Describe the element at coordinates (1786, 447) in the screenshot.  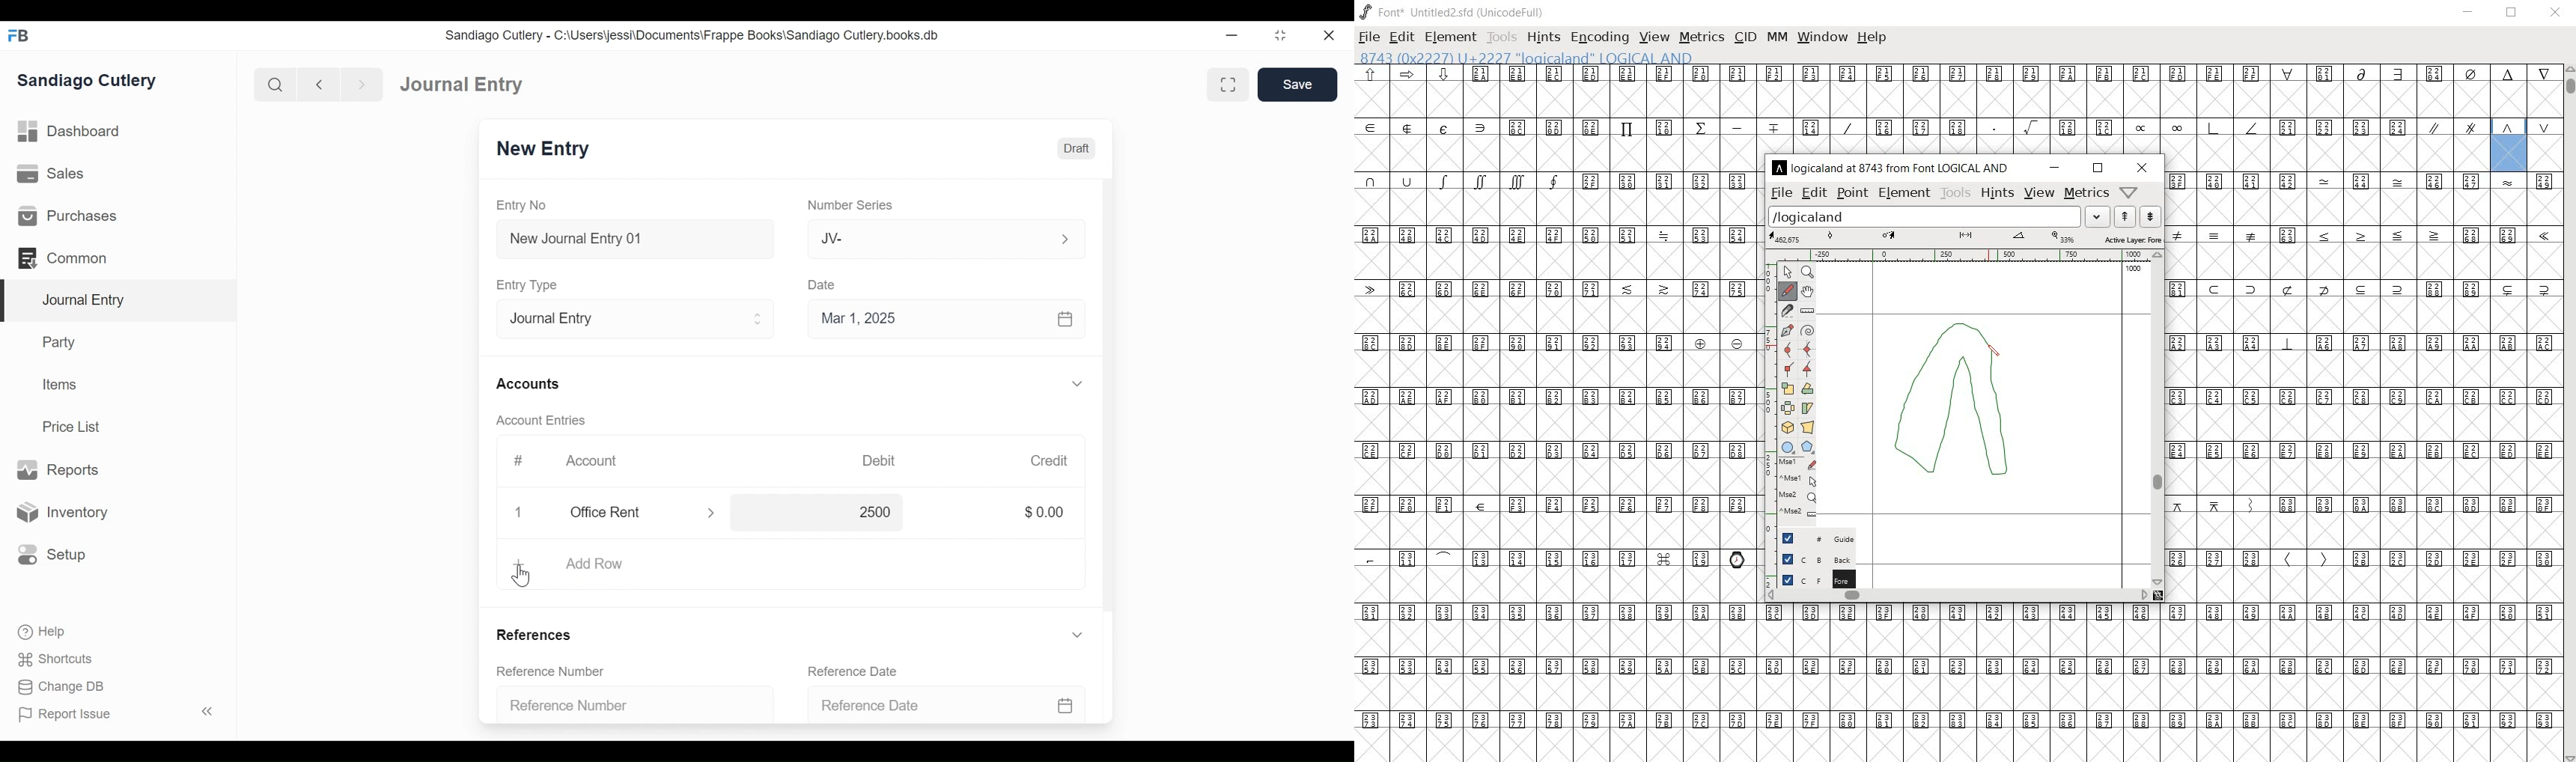
I see `rectangle or ellipse` at that location.